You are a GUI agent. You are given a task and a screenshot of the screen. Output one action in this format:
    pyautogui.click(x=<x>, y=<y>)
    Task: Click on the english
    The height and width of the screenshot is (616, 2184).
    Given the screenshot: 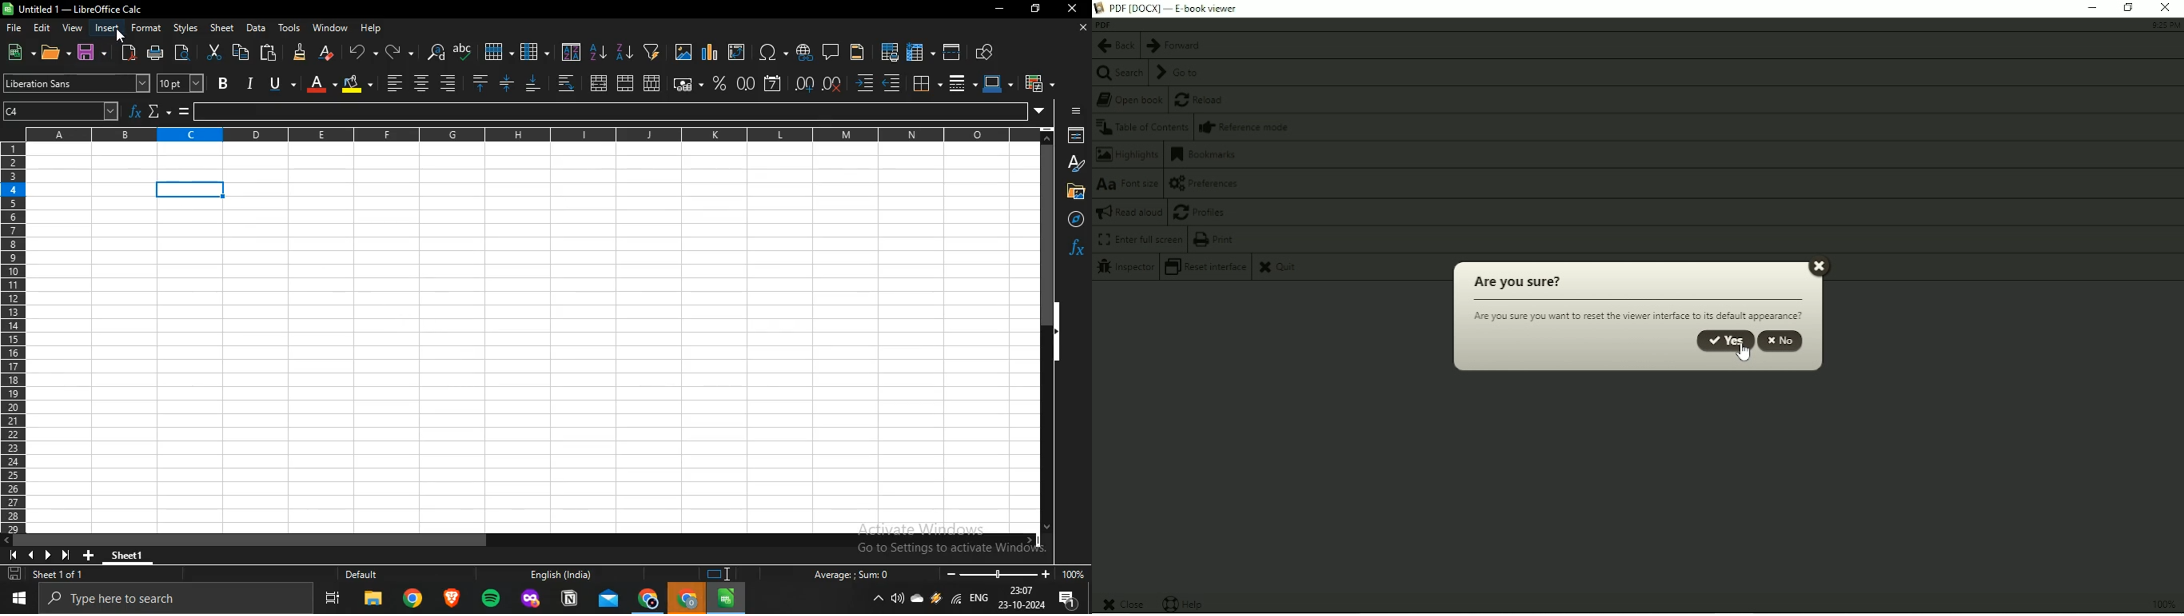 What is the action you would take?
    pyautogui.click(x=978, y=600)
    